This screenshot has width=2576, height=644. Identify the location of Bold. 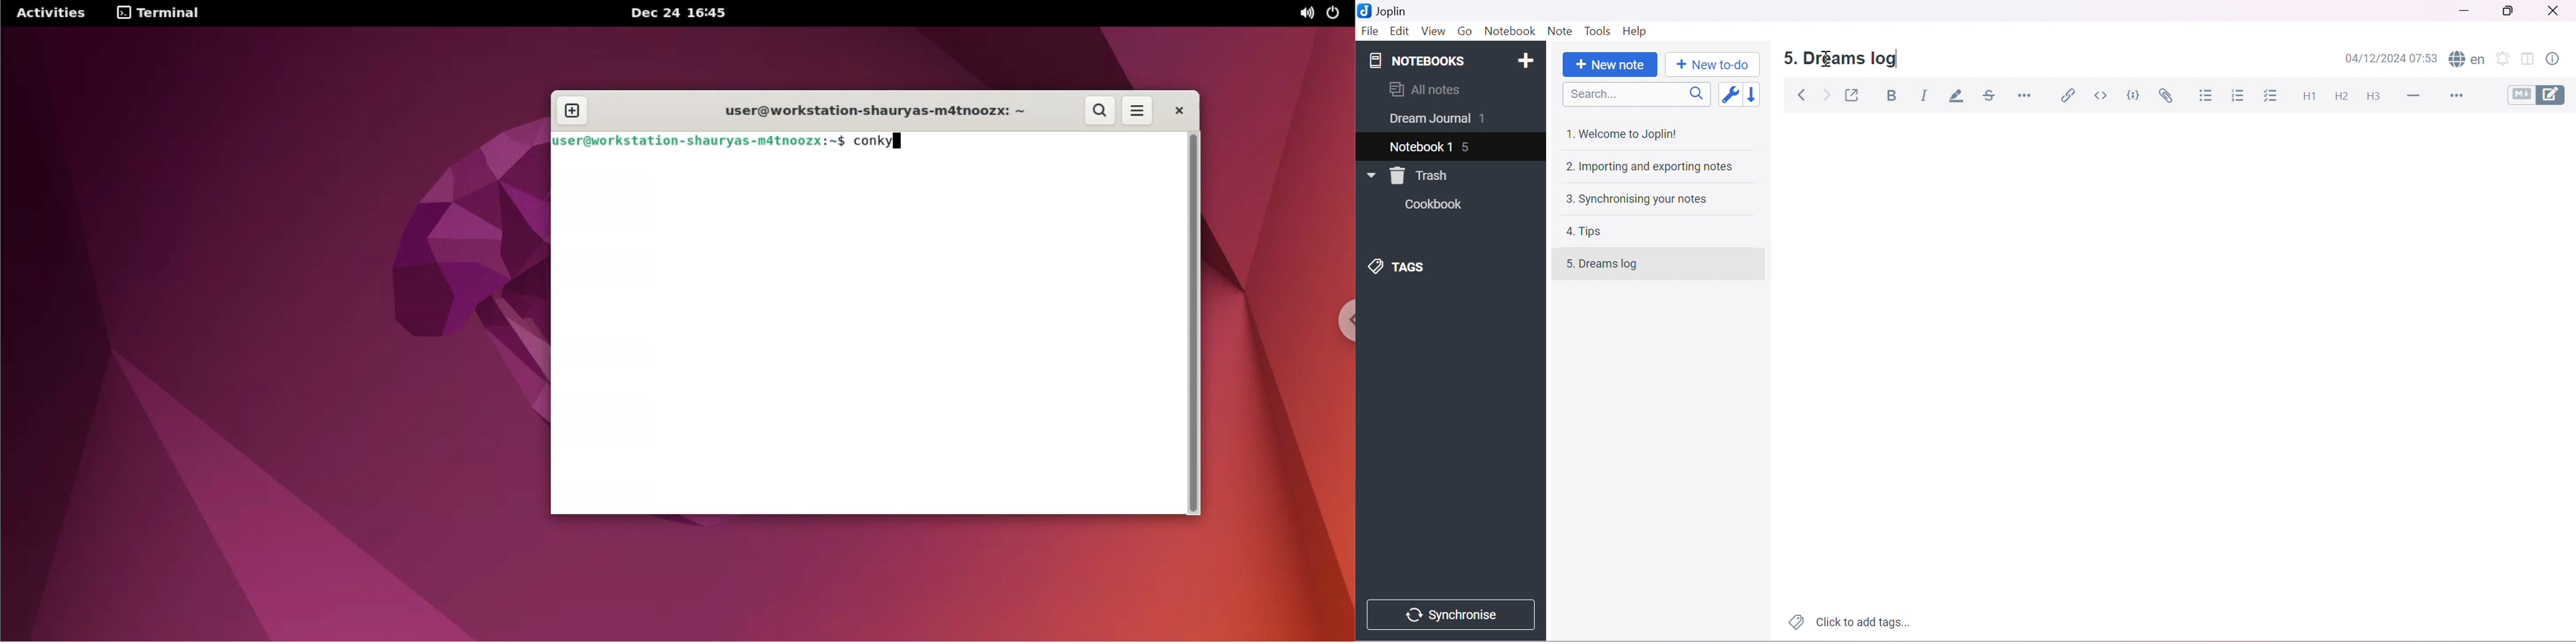
(1895, 97).